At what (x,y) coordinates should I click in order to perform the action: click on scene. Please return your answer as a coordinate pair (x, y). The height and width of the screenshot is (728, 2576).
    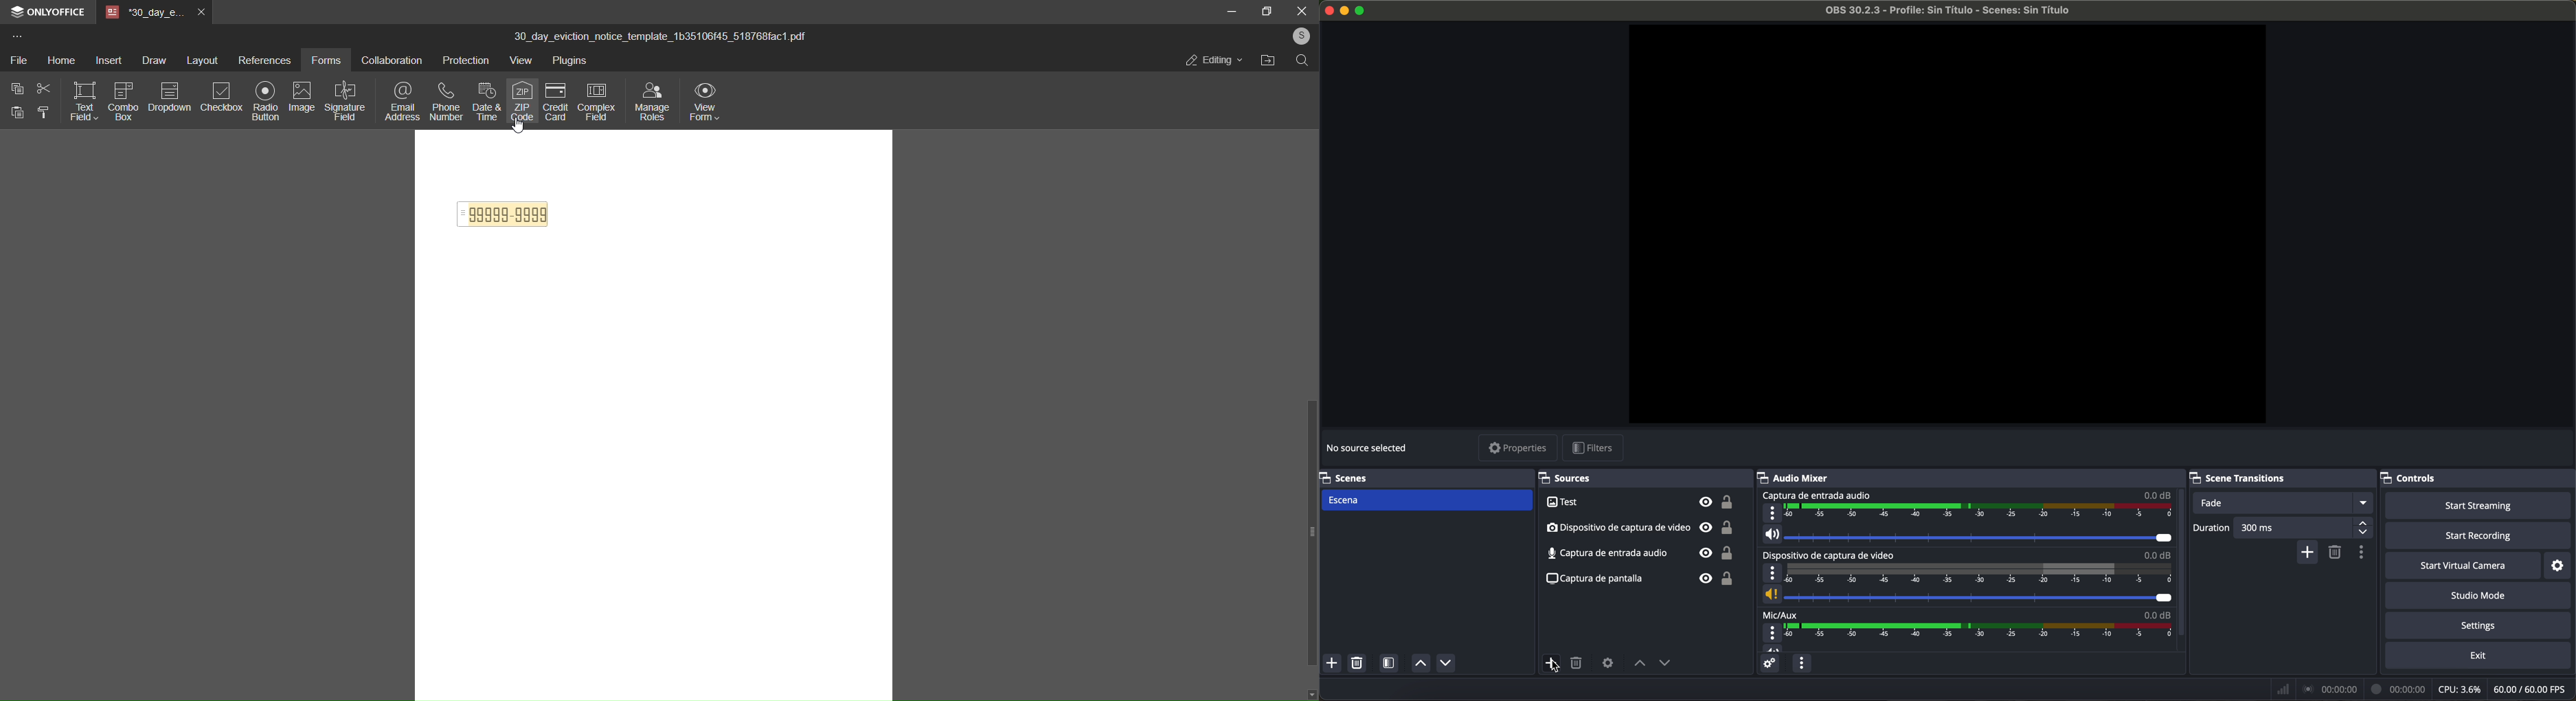
    Looking at the image, I should click on (1428, 500).